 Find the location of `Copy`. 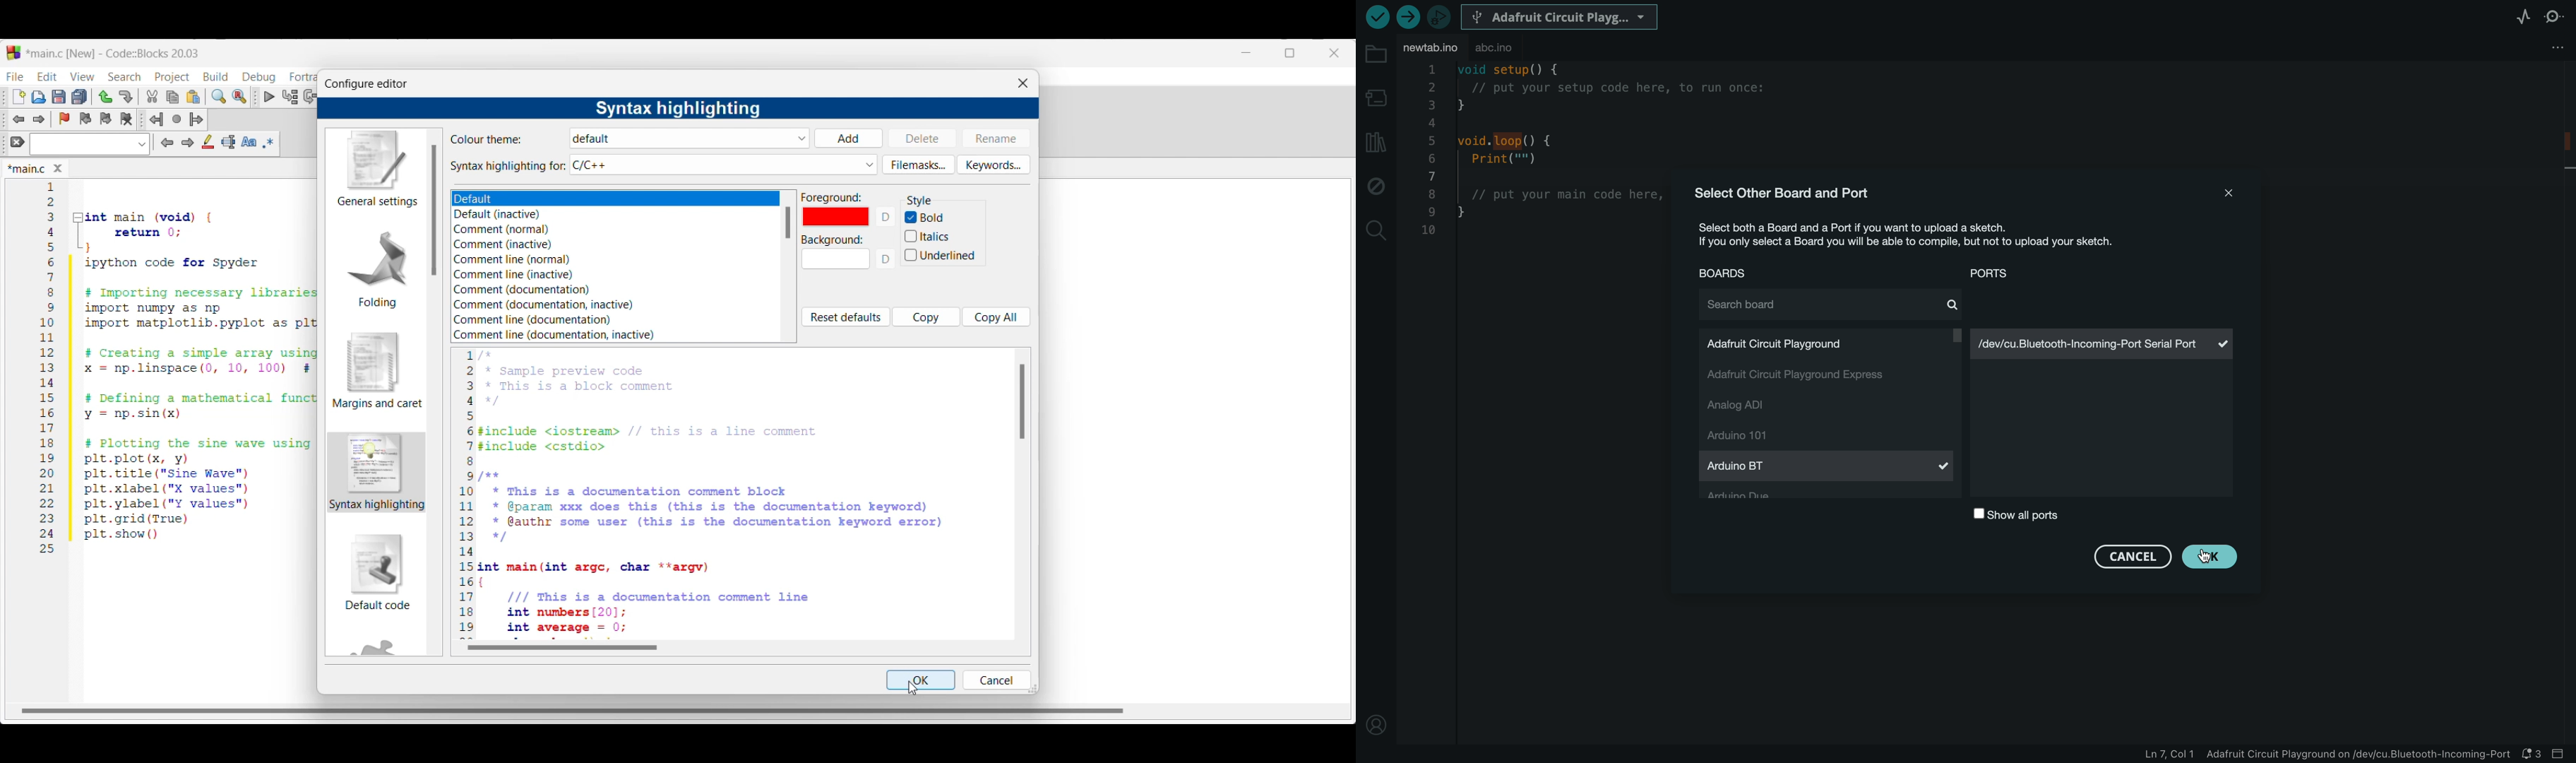

Copy is located at coordinates (172, 97).